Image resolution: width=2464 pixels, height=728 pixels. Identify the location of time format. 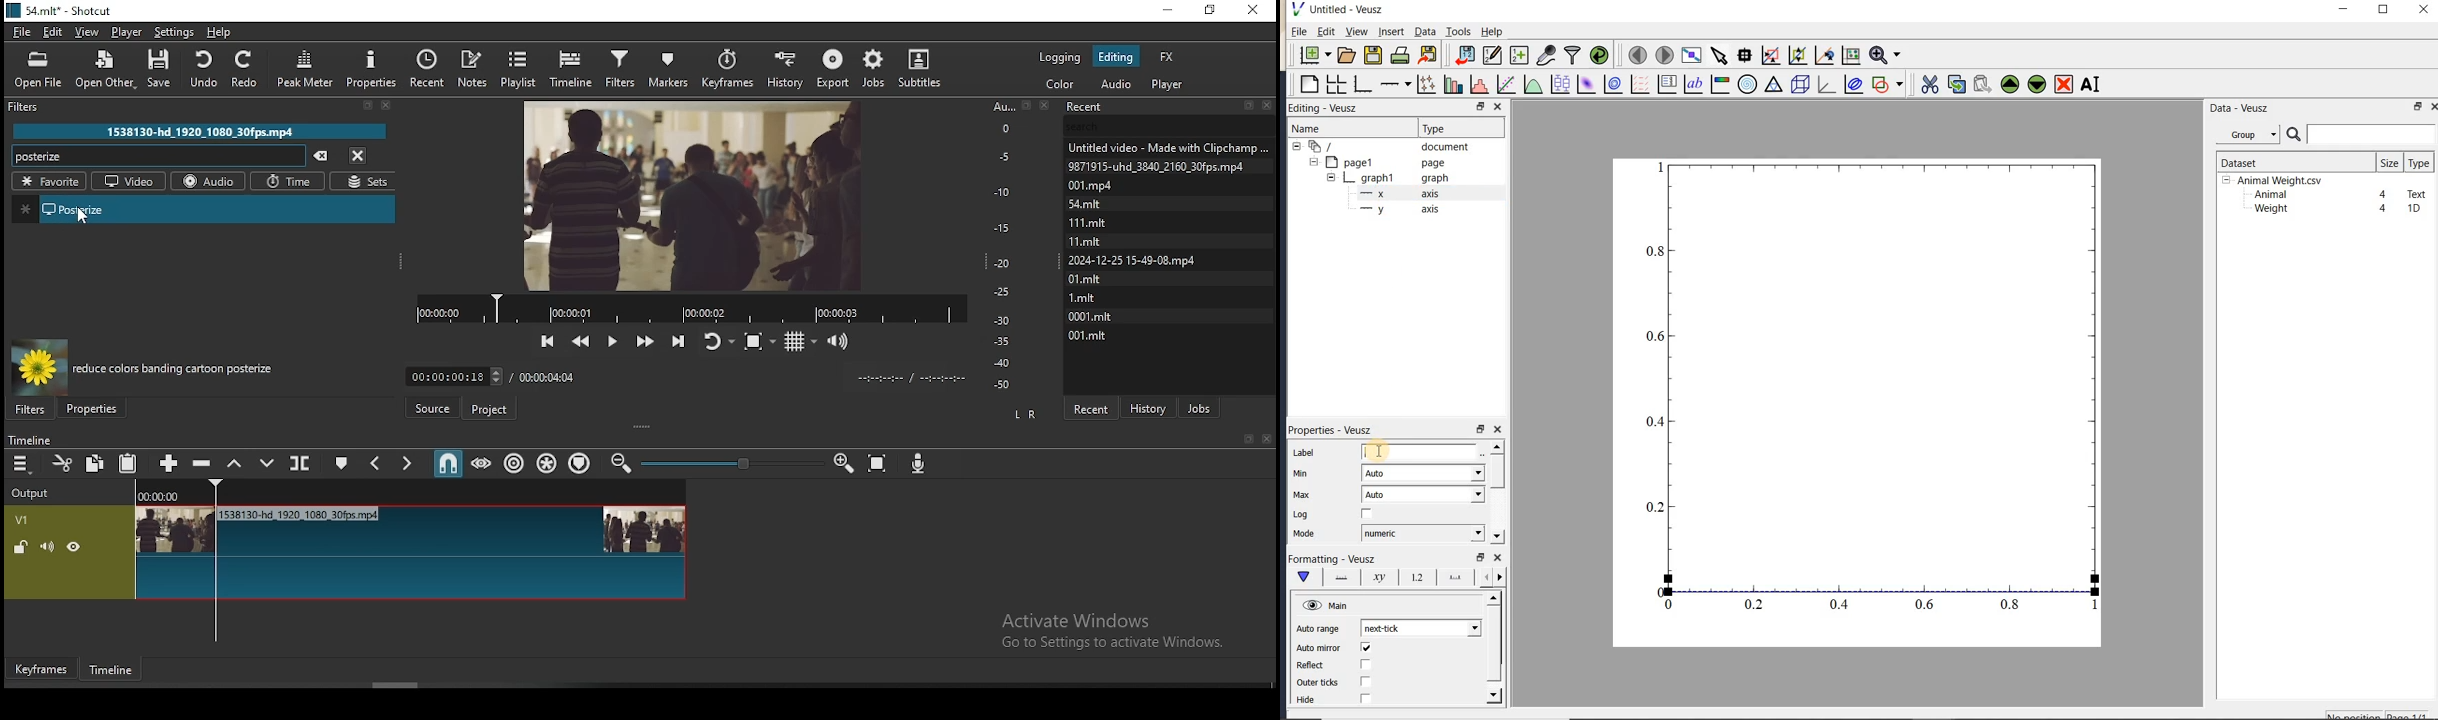
(909, 376).